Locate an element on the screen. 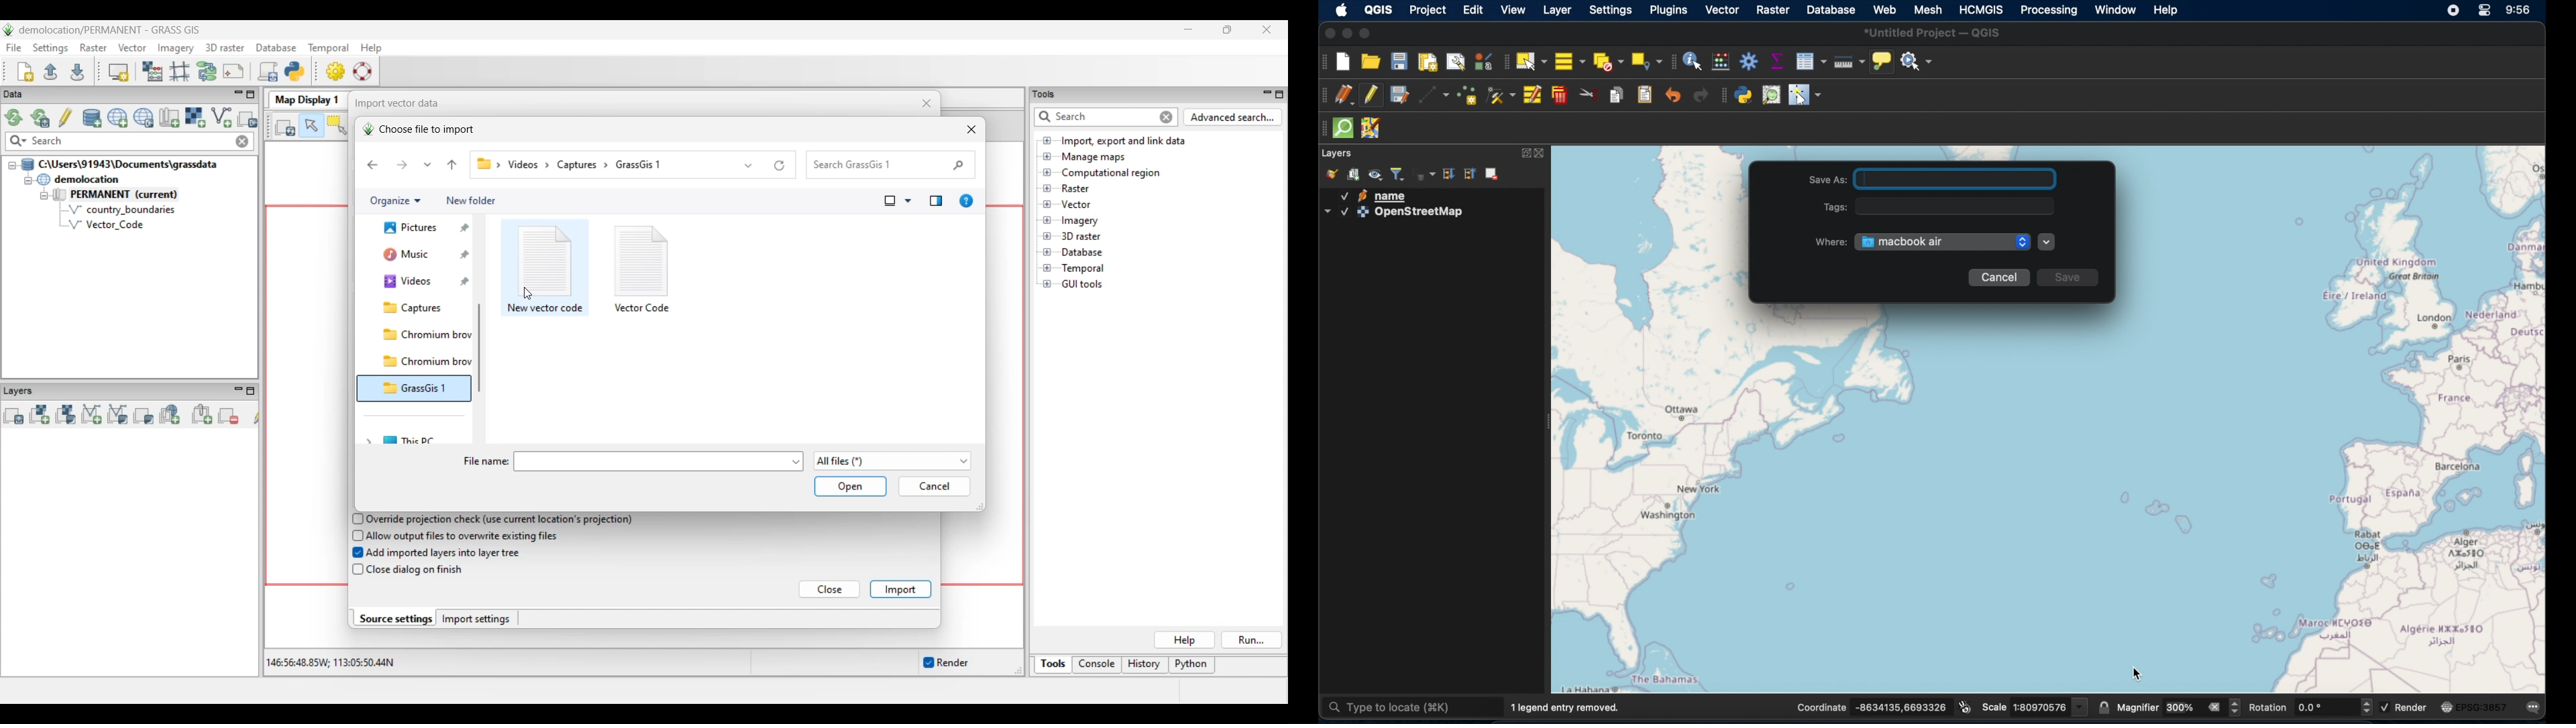 The height and width of the screenshot is (728, 2576). settings is located at coordinates (1609, 10).